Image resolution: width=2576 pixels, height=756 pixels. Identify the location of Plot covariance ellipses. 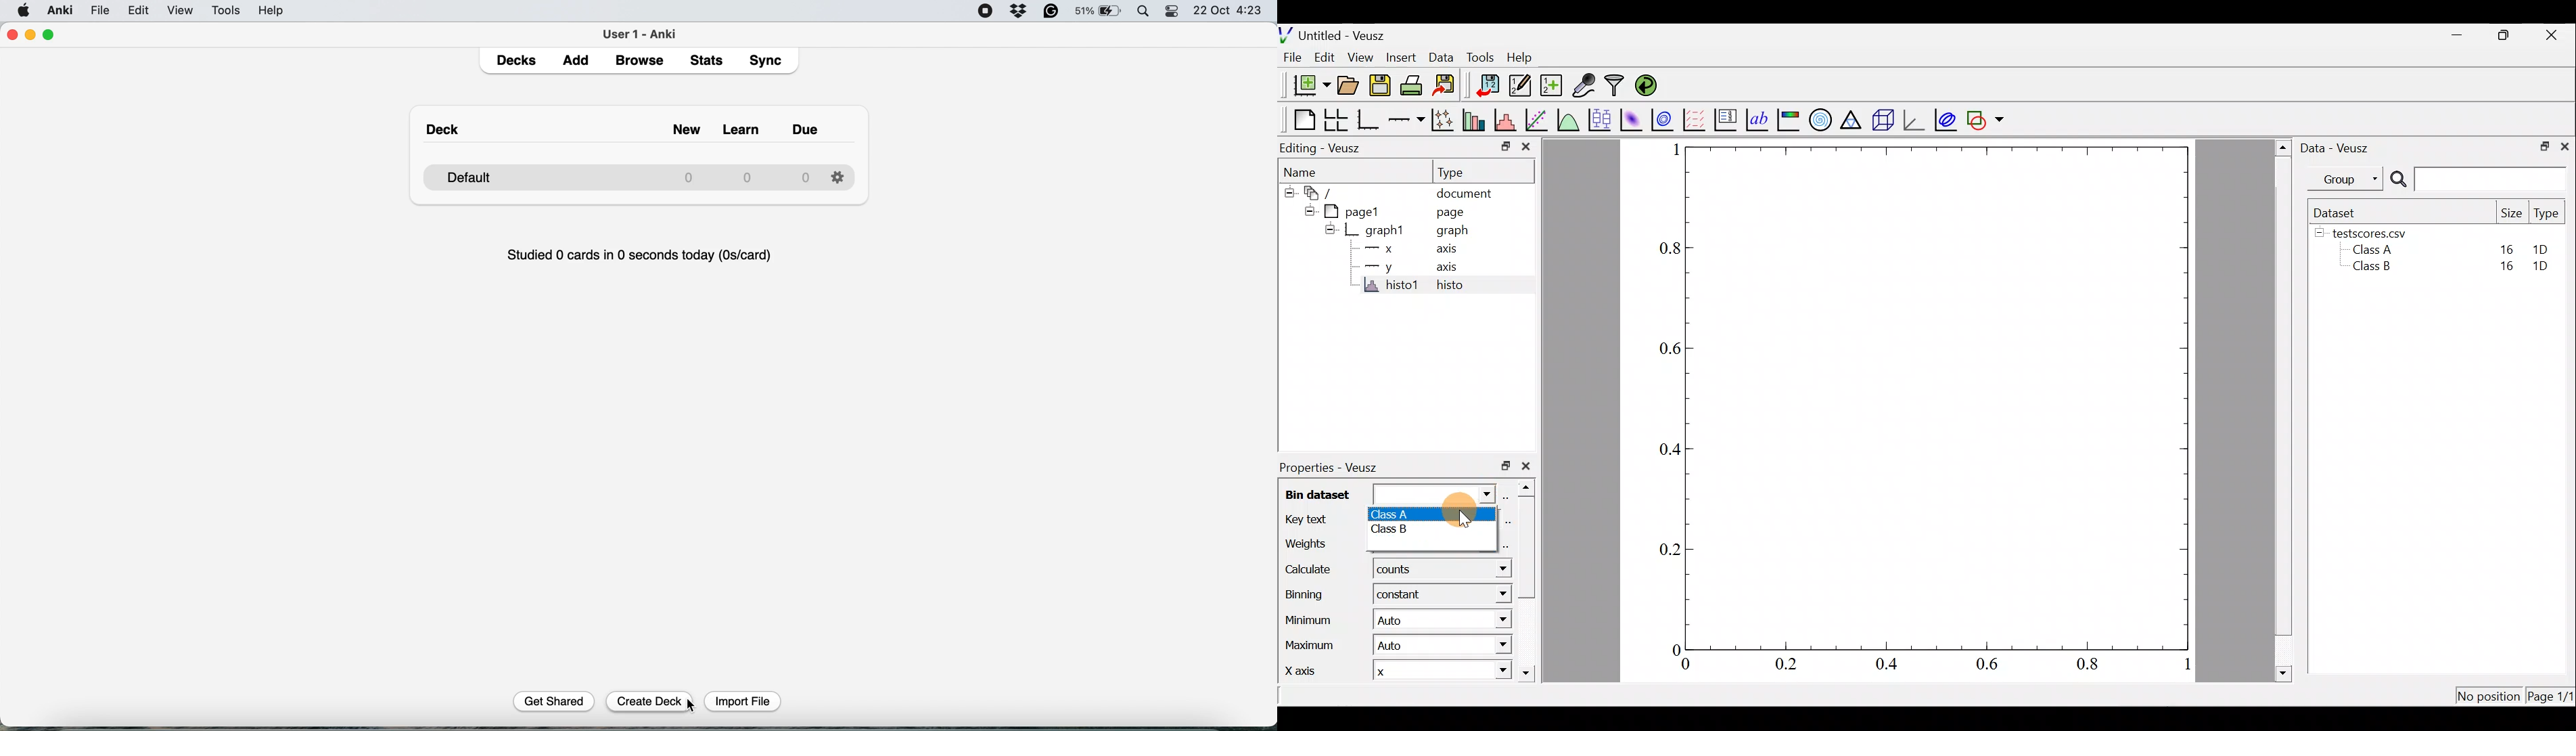
(1946, 118).